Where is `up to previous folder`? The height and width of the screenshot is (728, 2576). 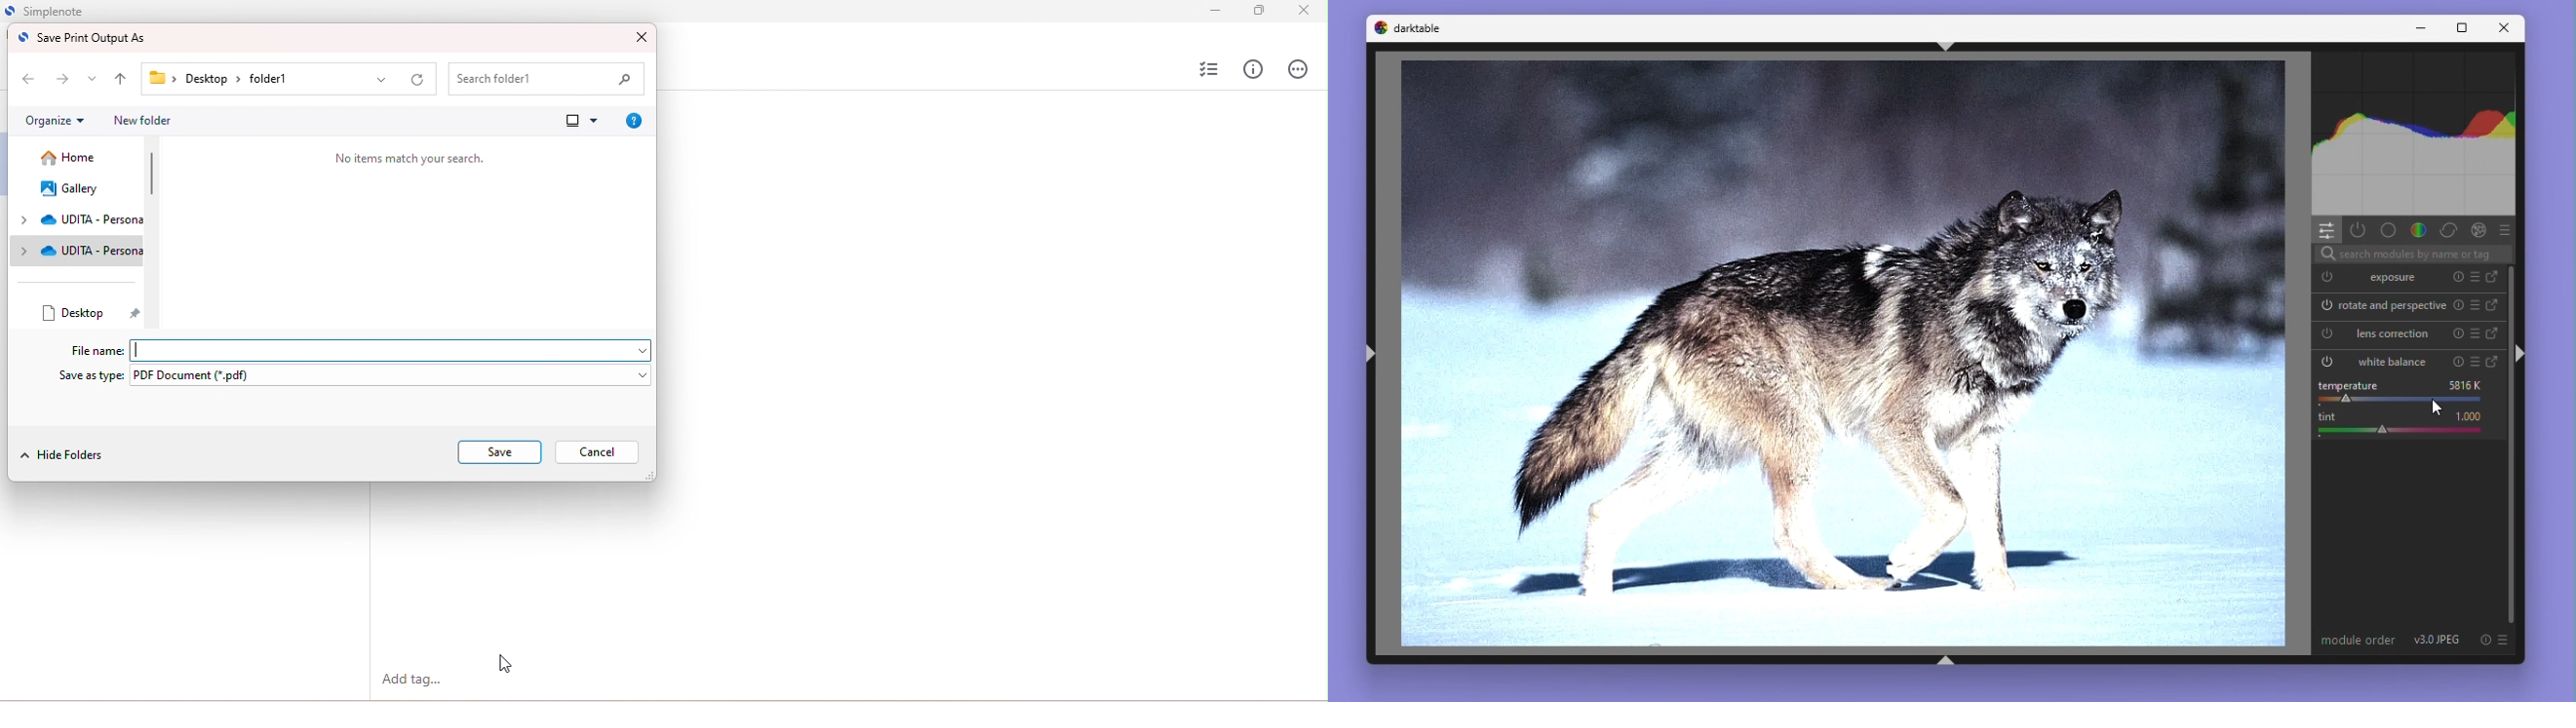
up to previous folder is located at coordinates (122, 81).